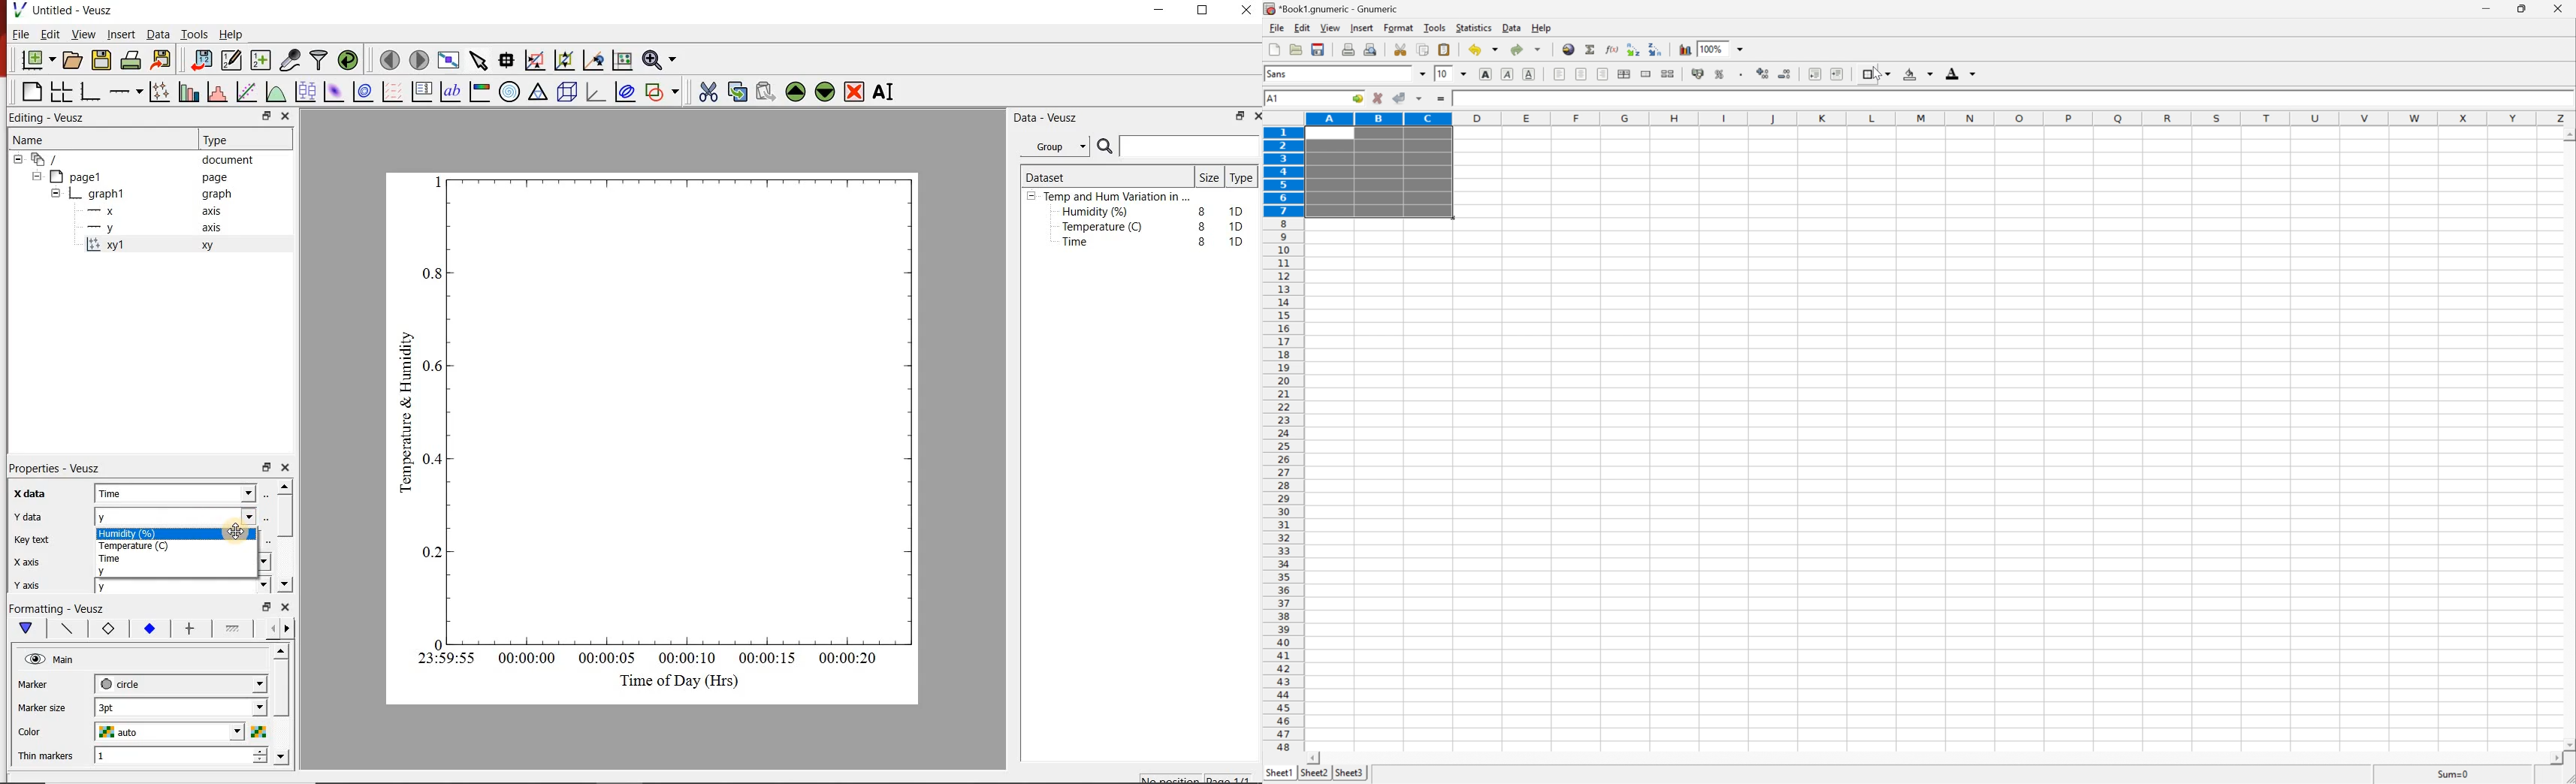  Describe the element at coordinates (1398, 27) in the screenshot. I see `format` at that location.